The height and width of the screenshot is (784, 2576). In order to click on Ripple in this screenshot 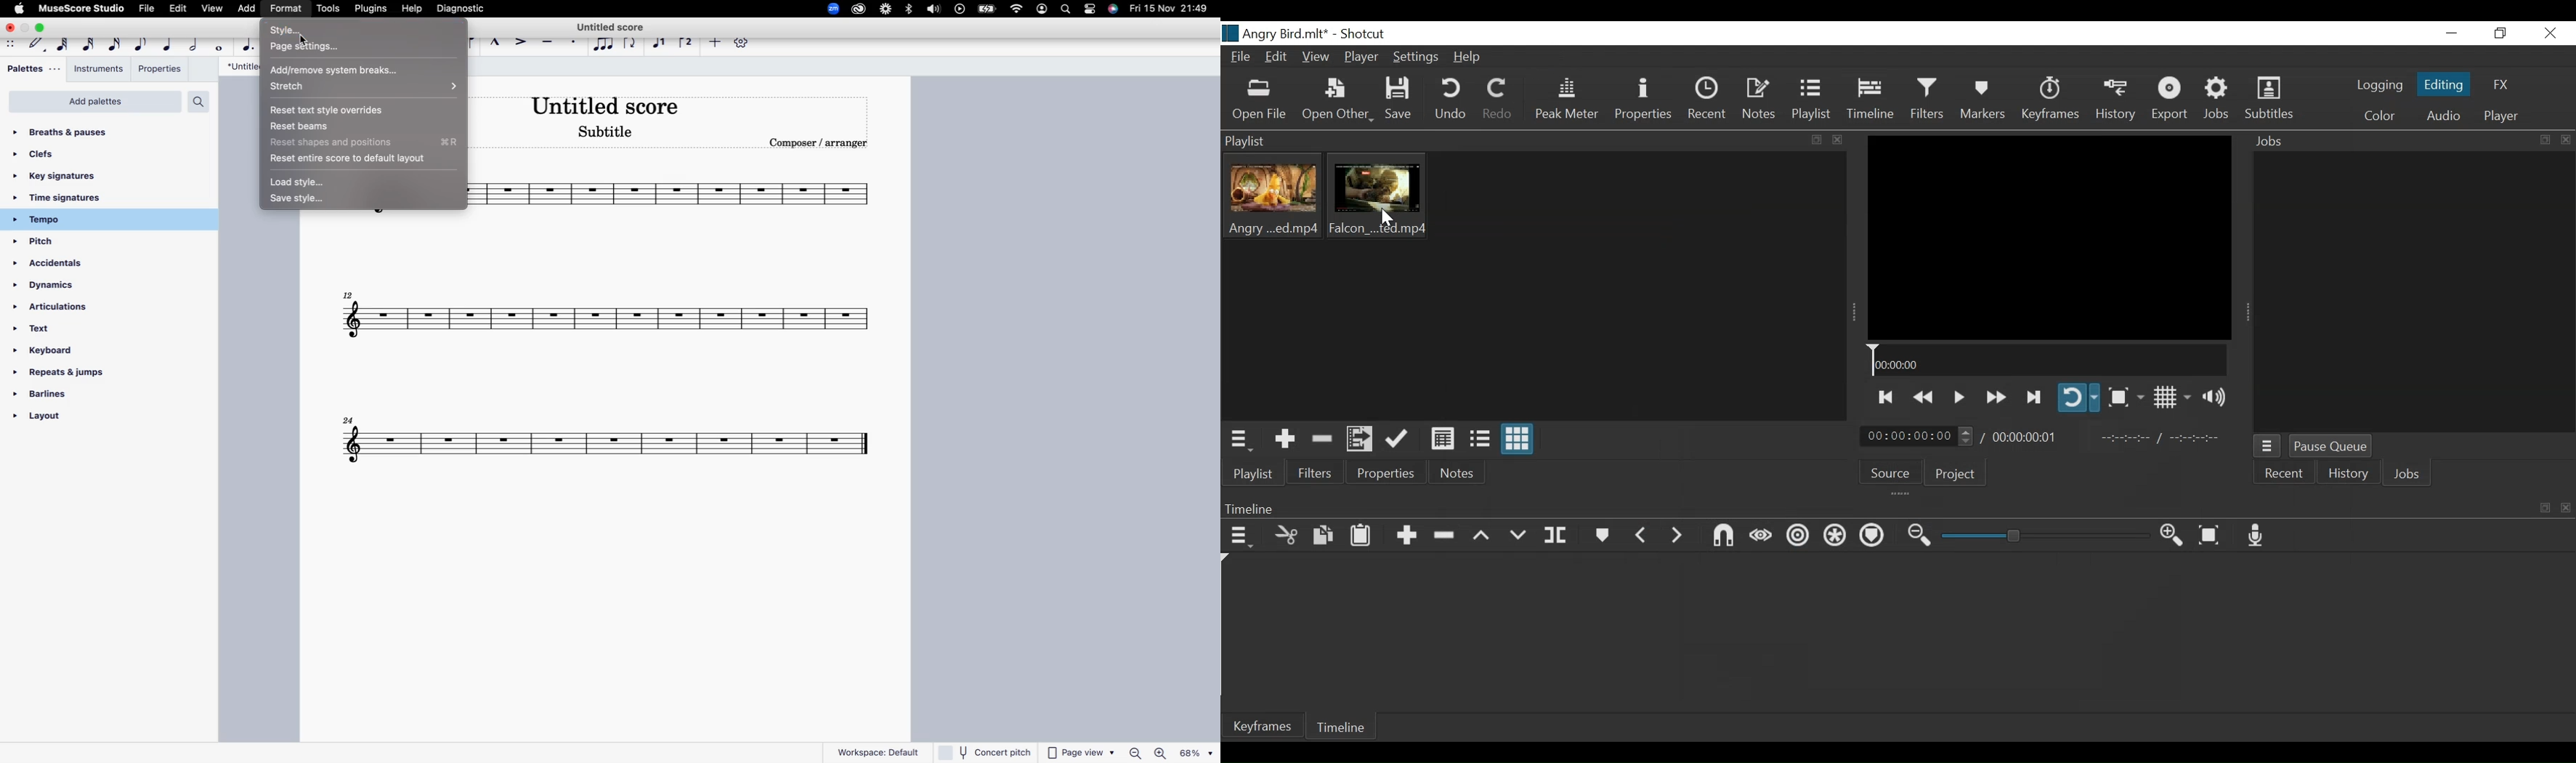, I will do `click(1800, 538)`.